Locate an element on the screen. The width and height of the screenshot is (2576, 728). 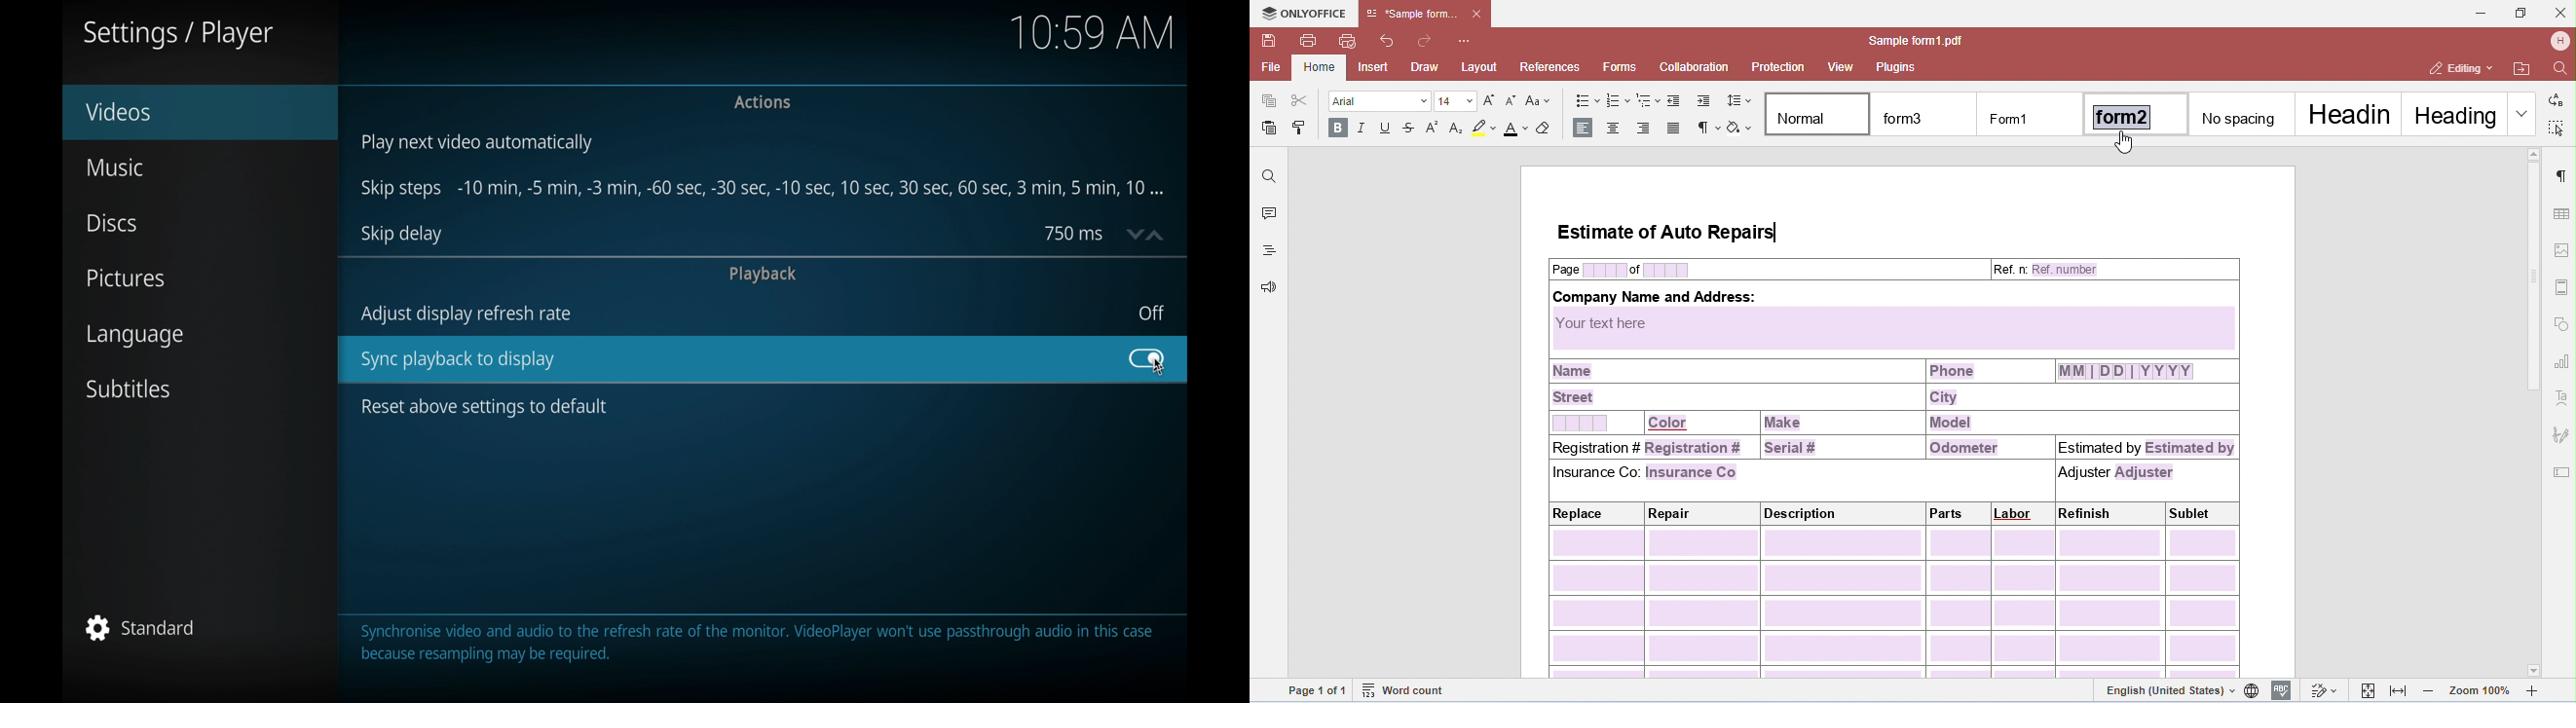
cursor is located at coordinates (1160, 368).